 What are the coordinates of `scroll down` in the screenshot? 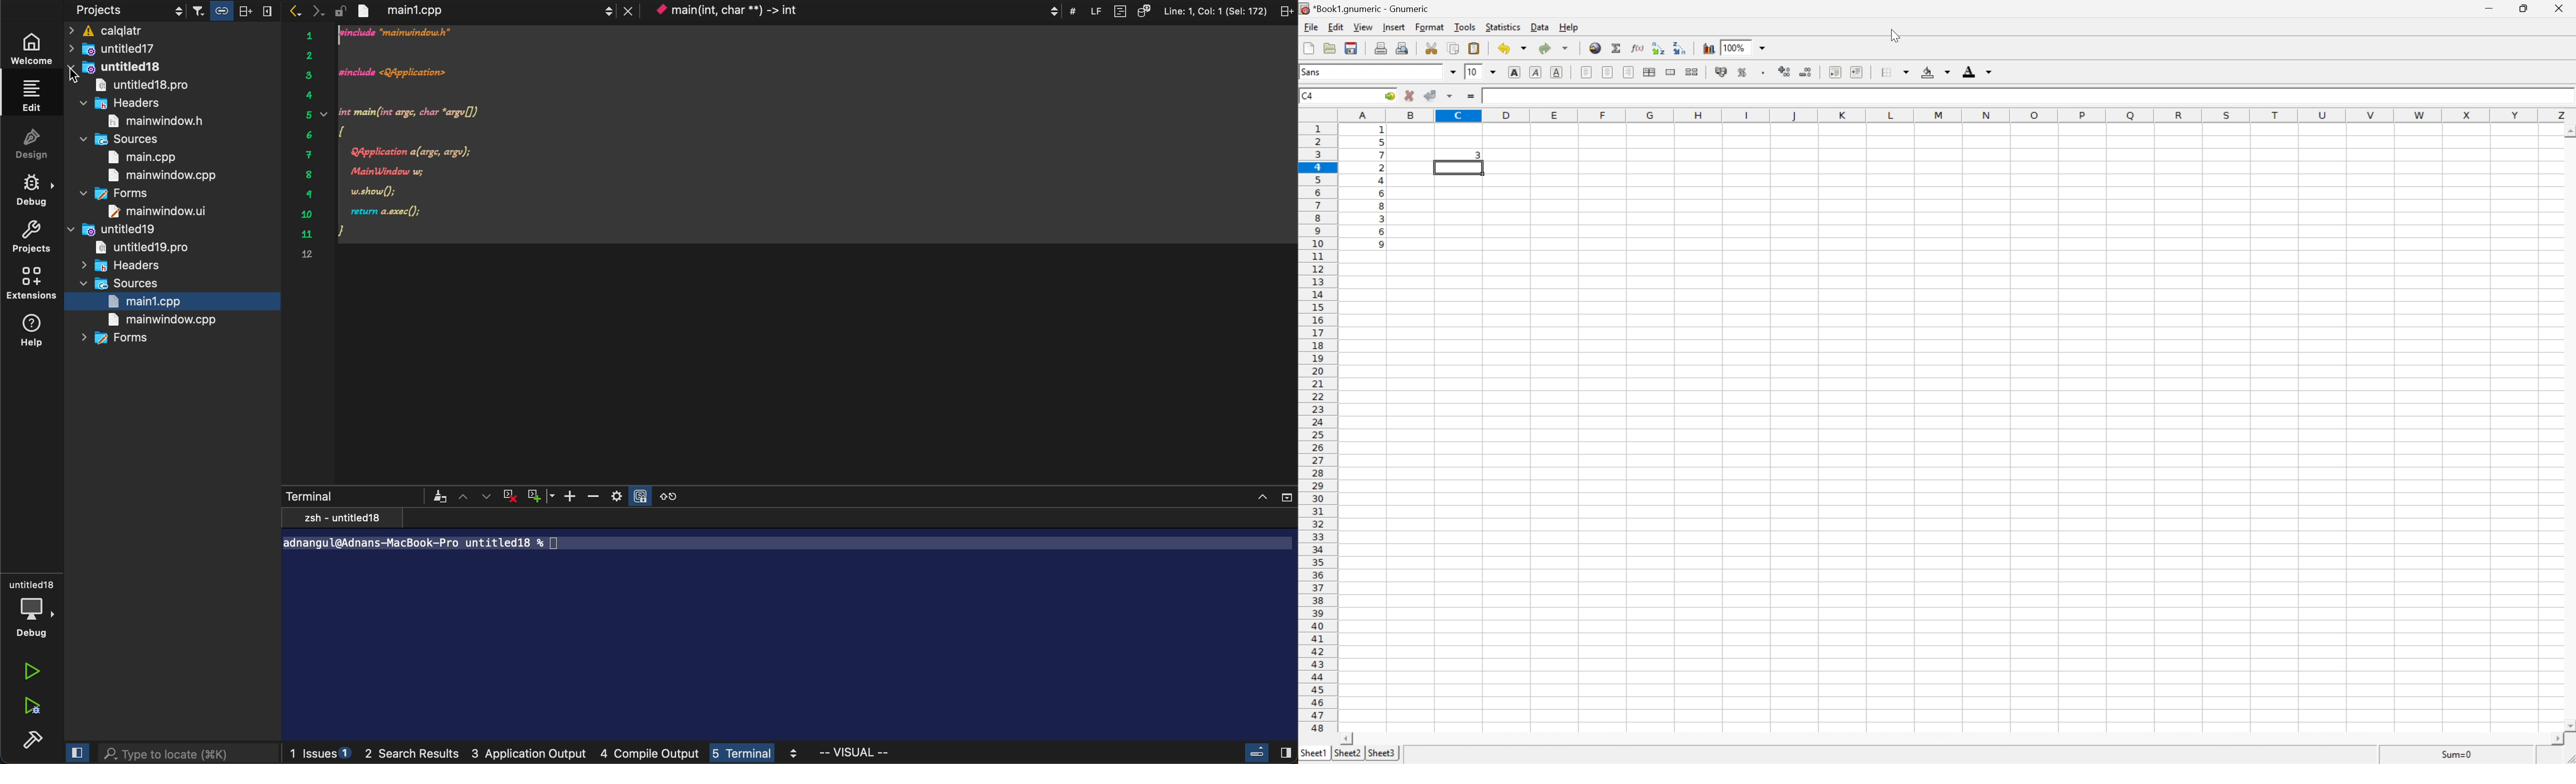 It's located at (2568, 724).